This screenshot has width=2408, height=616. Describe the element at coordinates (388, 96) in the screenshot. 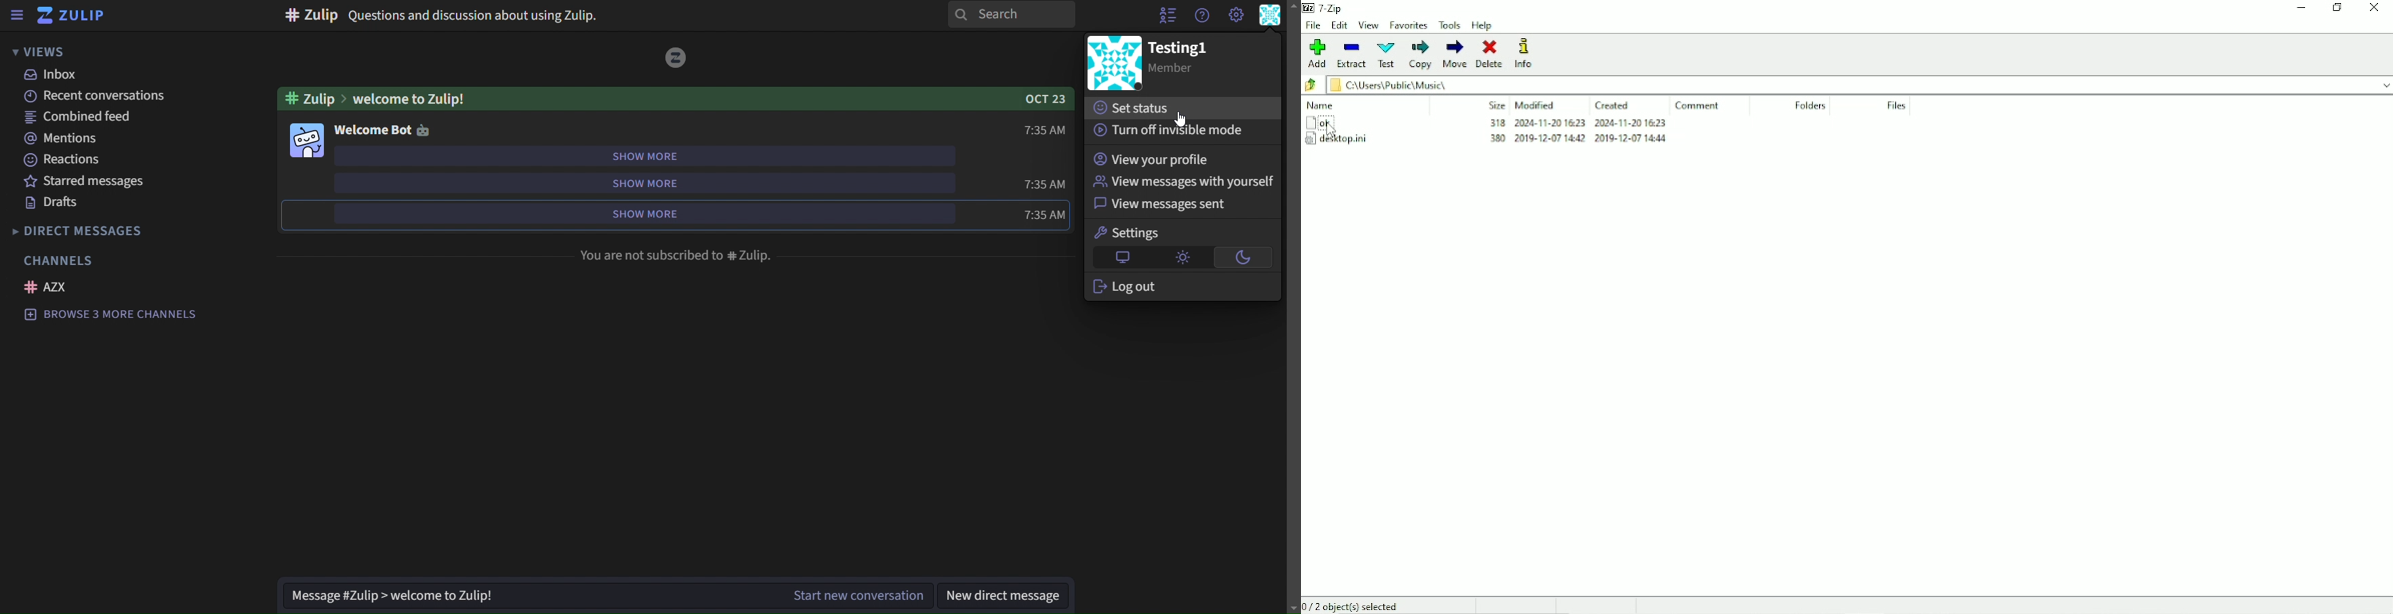

I see `welcome to Zulip` at that location.